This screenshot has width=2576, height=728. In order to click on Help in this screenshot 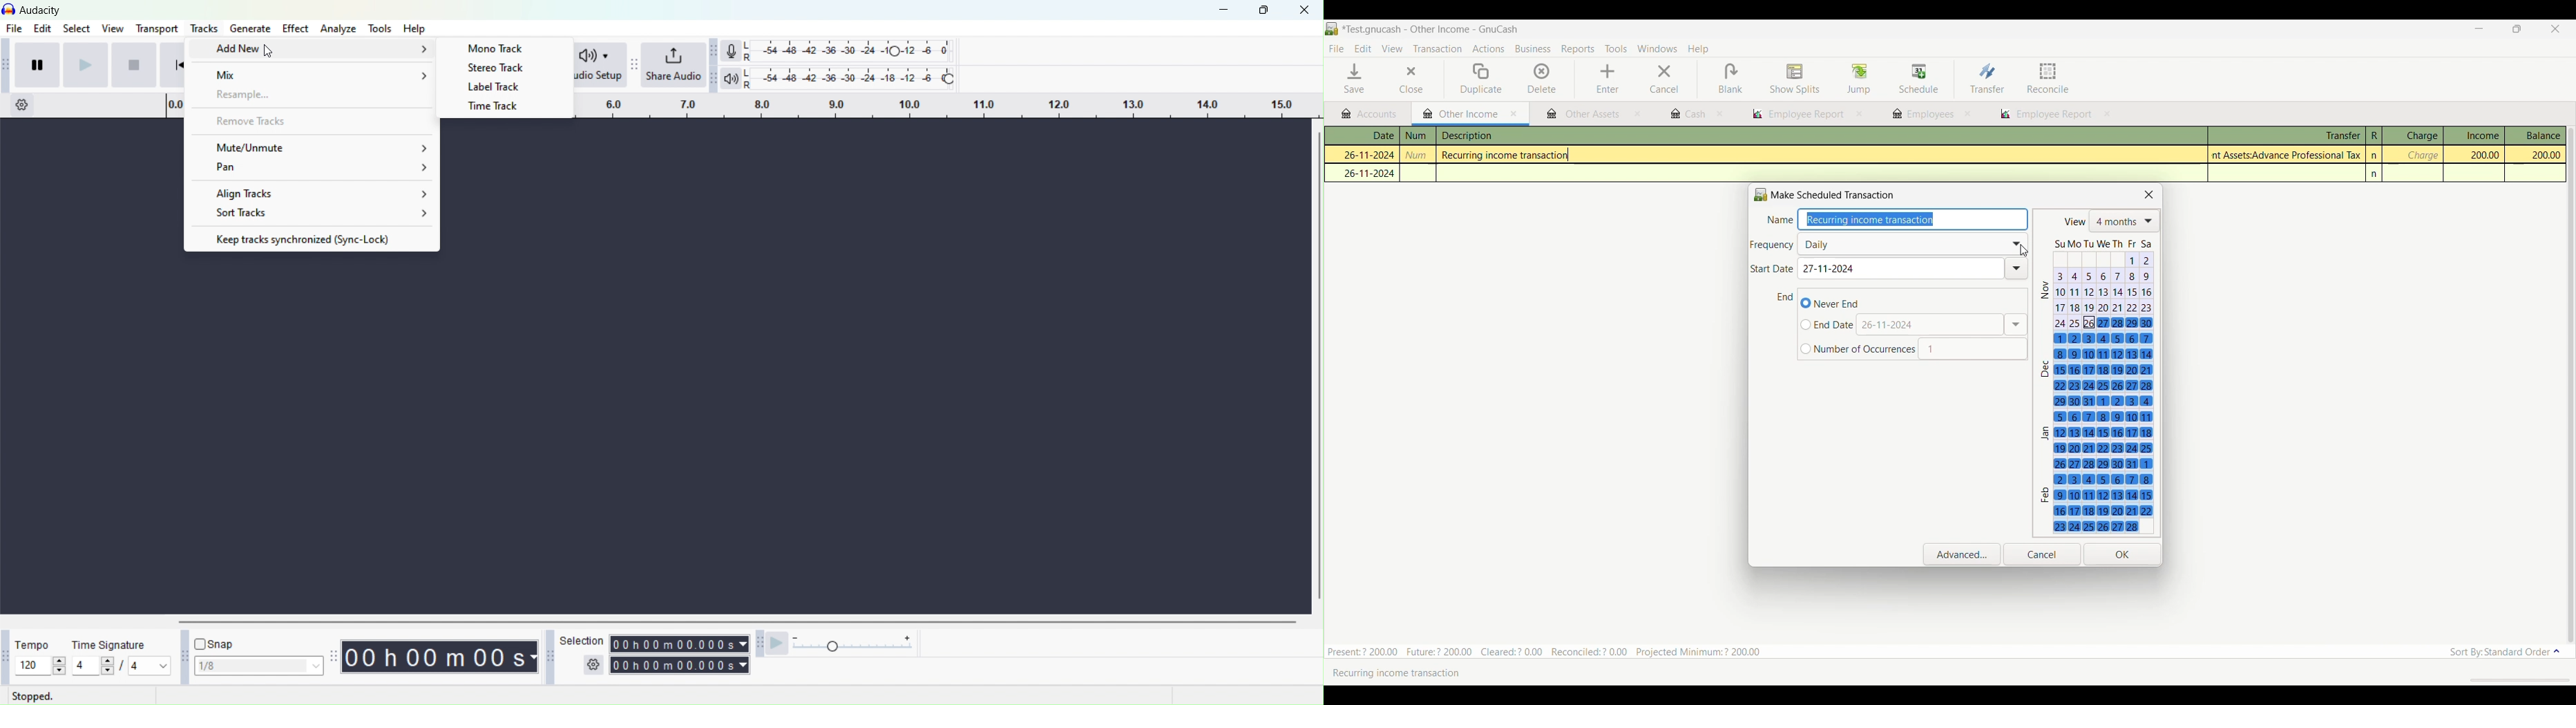, I will do `click(414, 28)`.